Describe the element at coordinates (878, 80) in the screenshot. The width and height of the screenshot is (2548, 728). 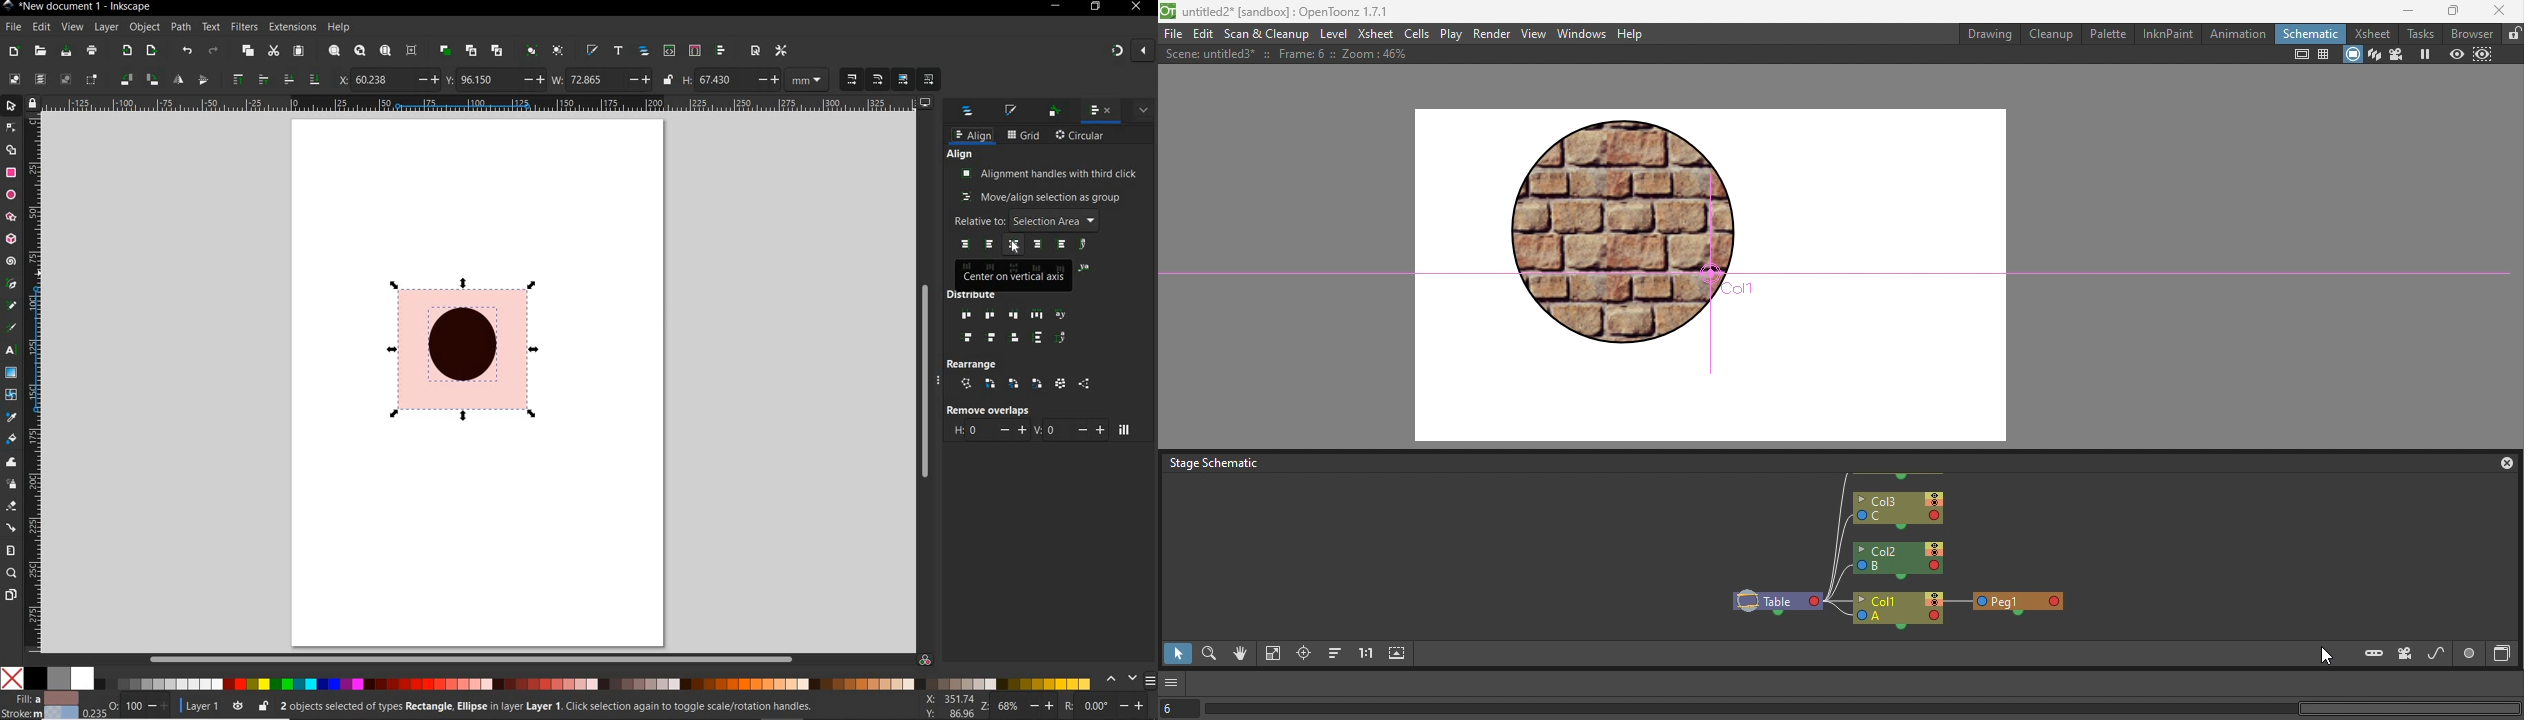
I see `when scaling rectangles` at that location.